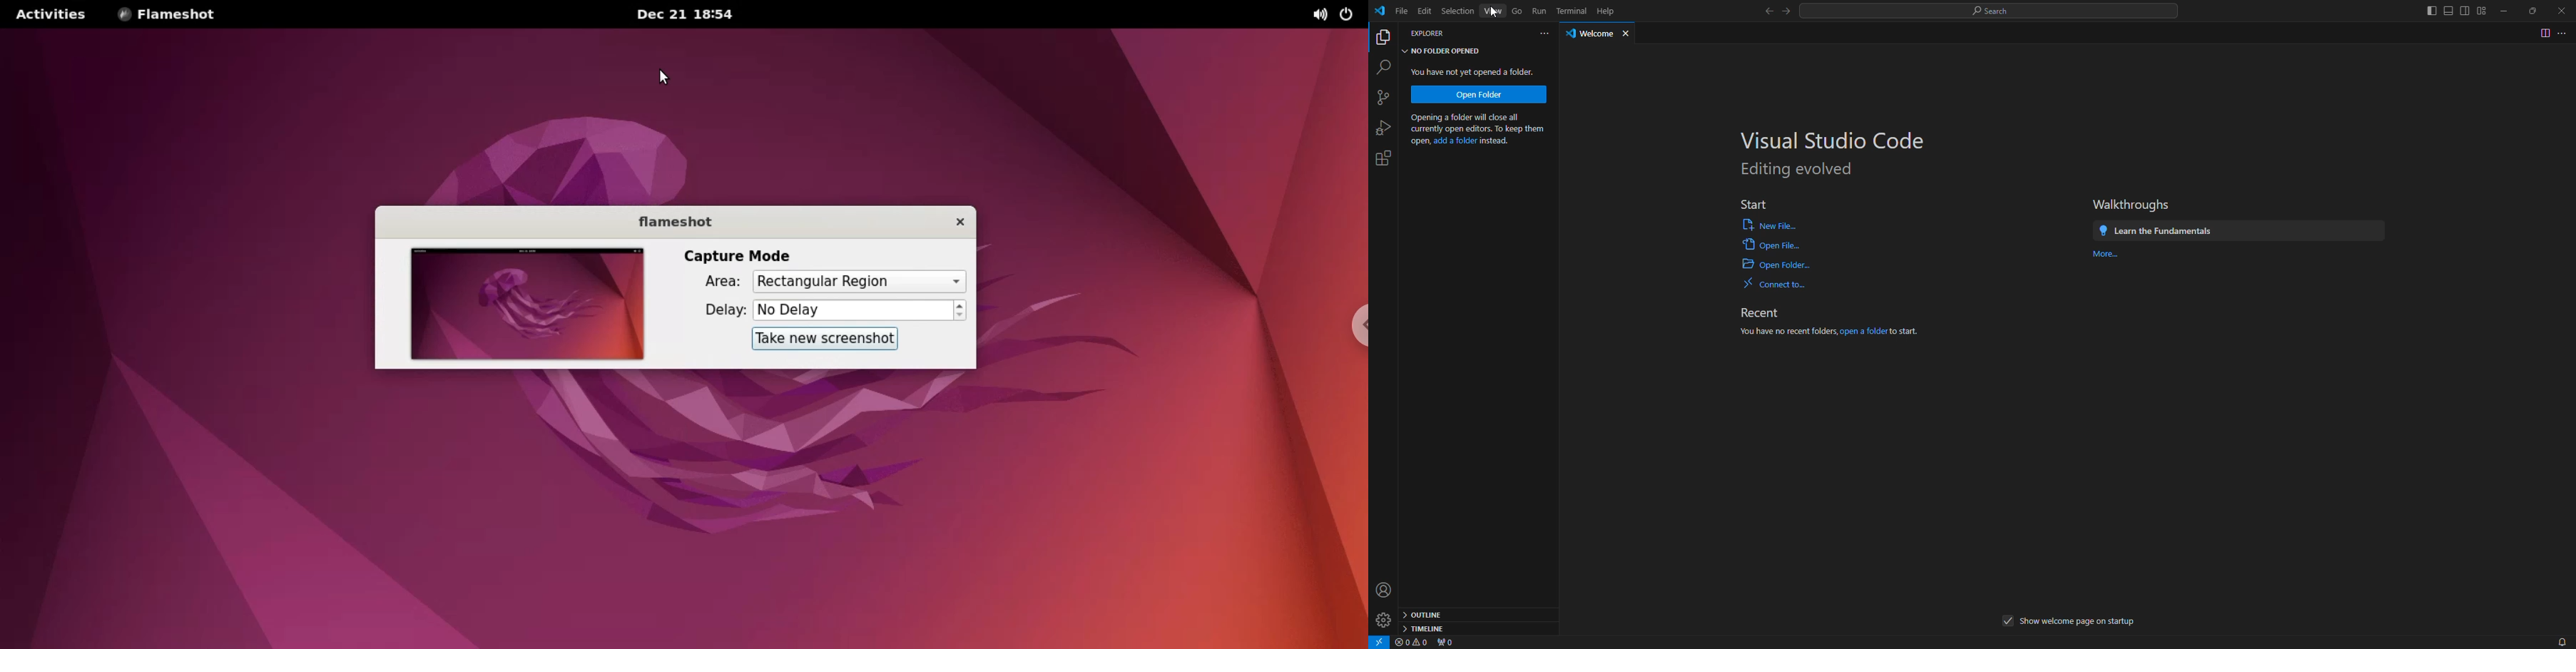 The height and width of the screenshot is (672, 2576). Describe the element at coordinates (2506, 12) in the screenshot. I see `minimize` at that location.